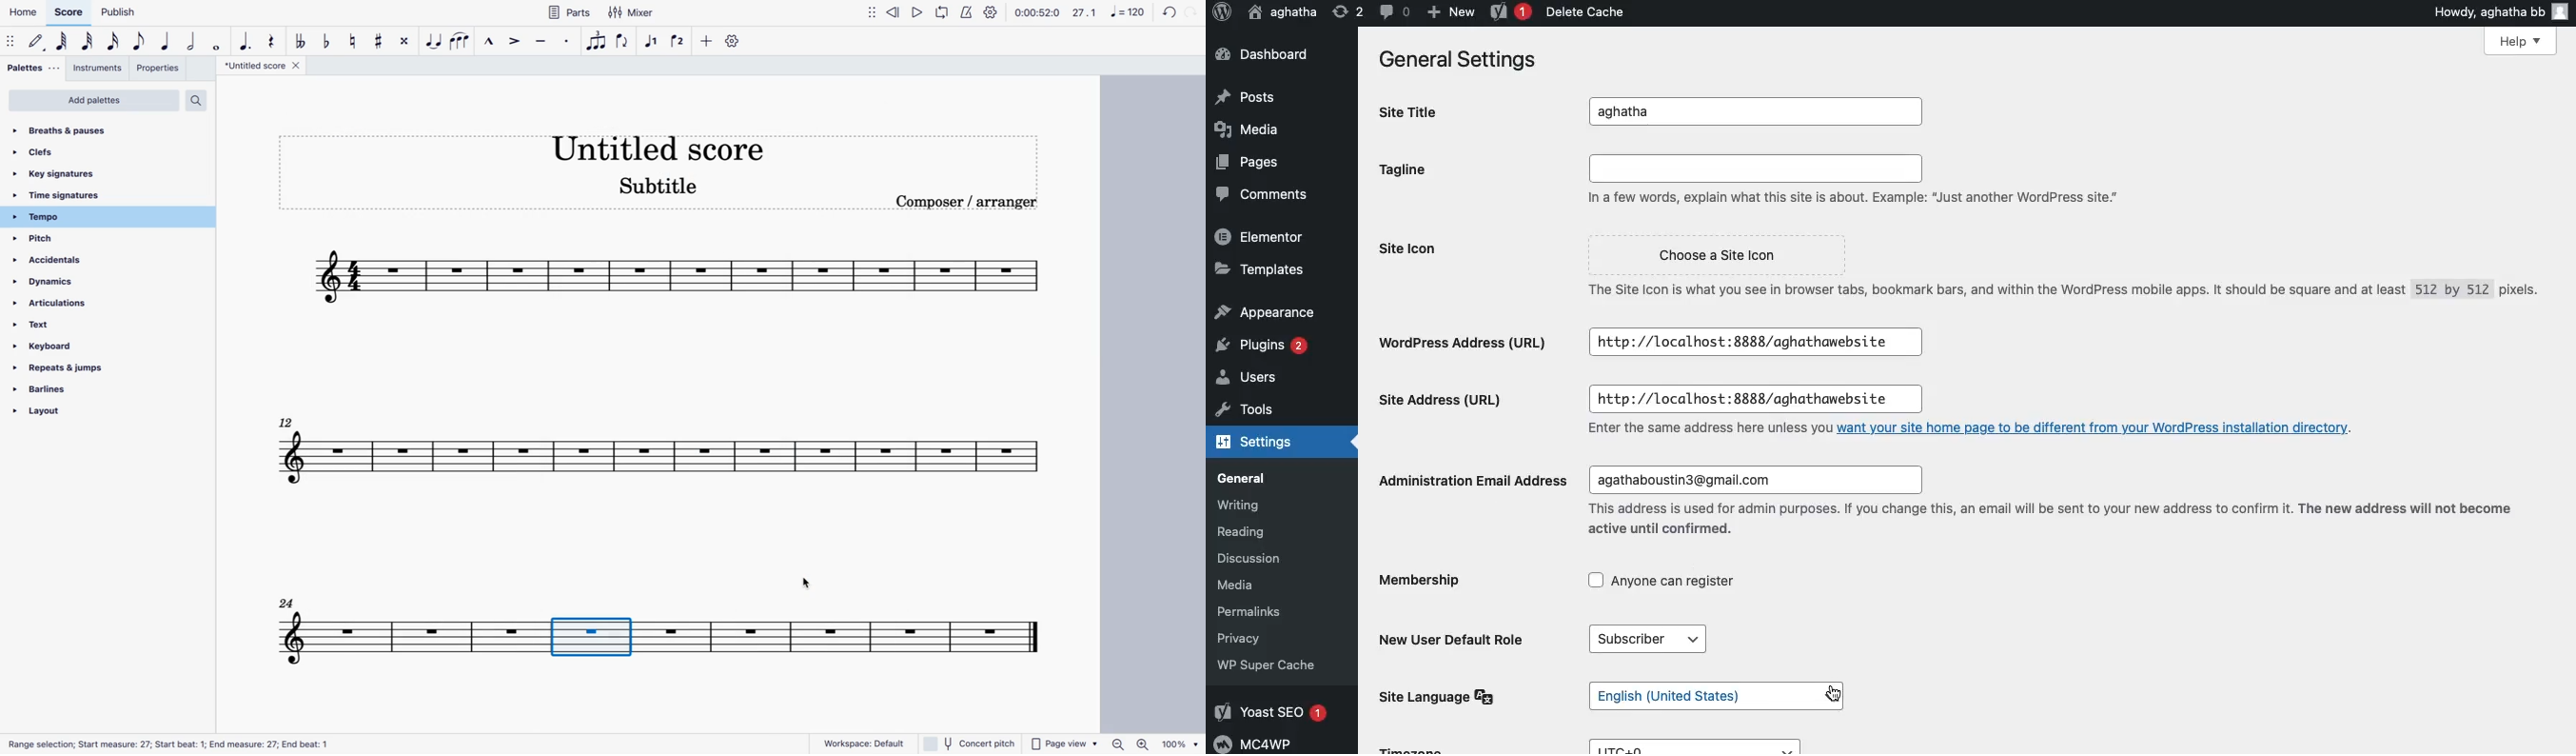 This screenshot has width=2576, height=756. I want to click on score, so click(70, 11).